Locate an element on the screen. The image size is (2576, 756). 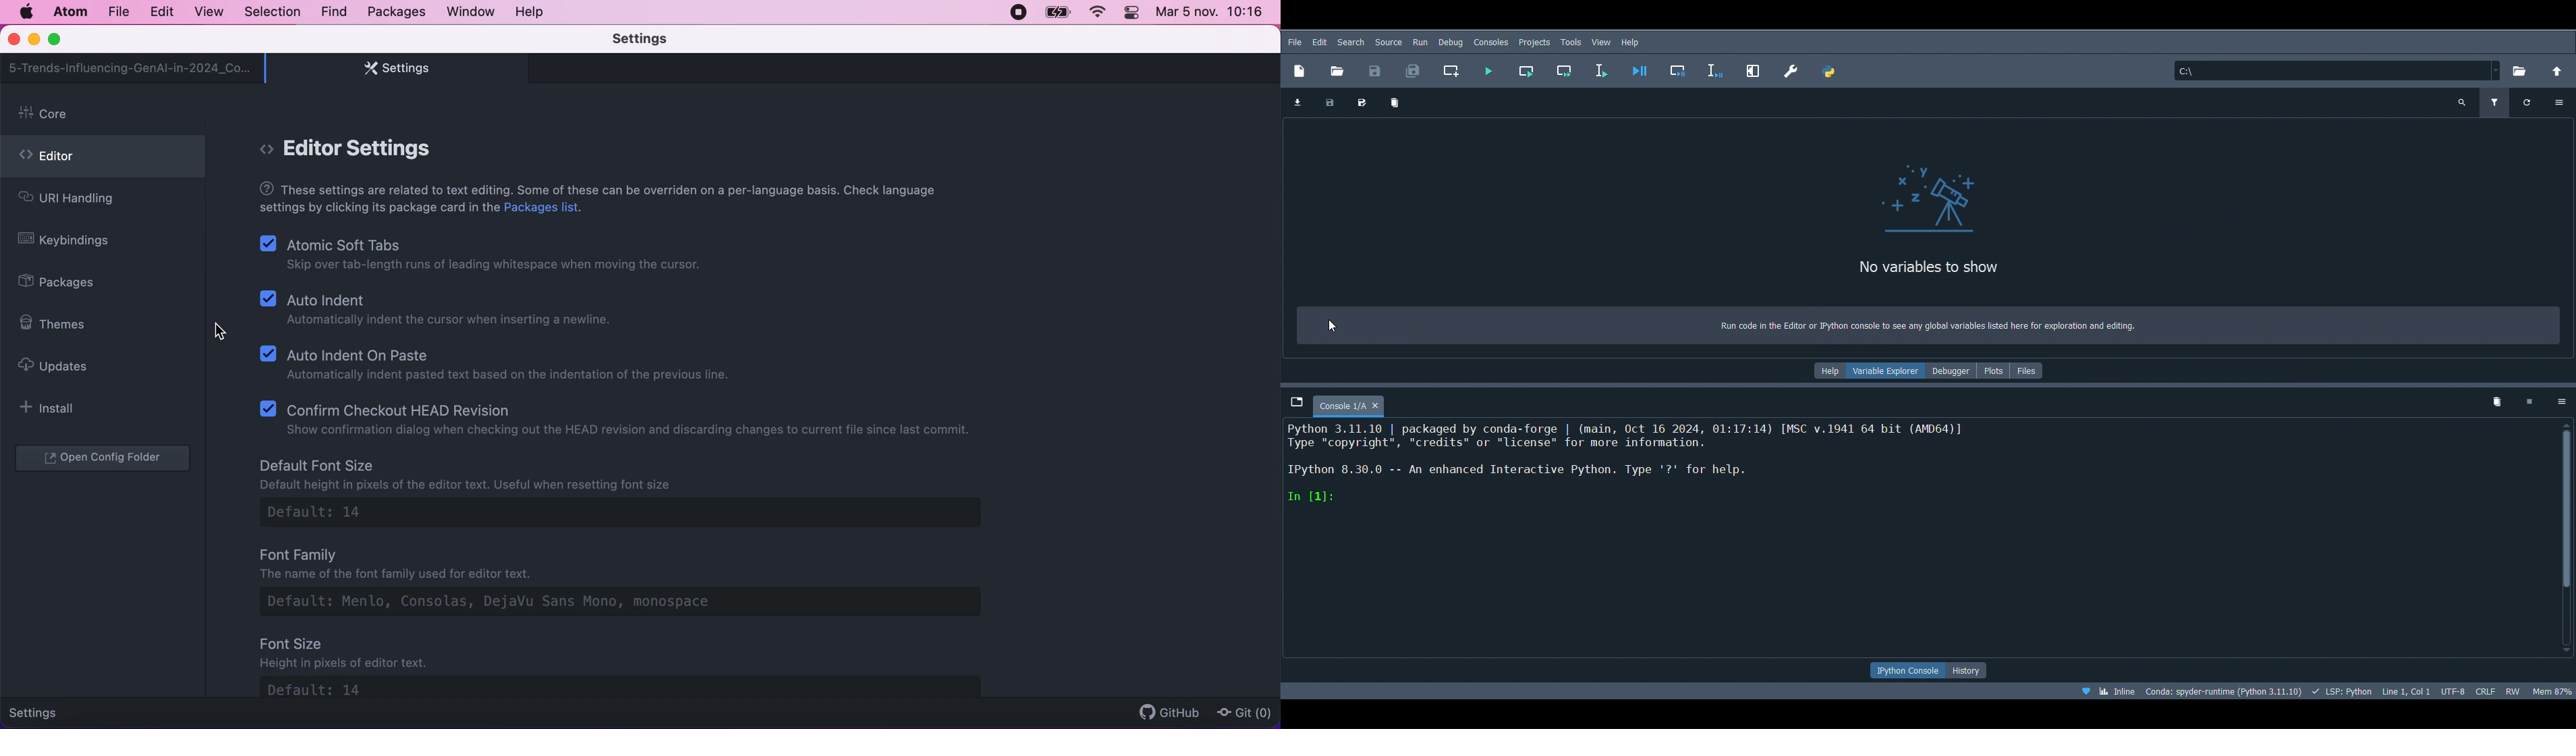
File location is located at coordinates (2338, 68).